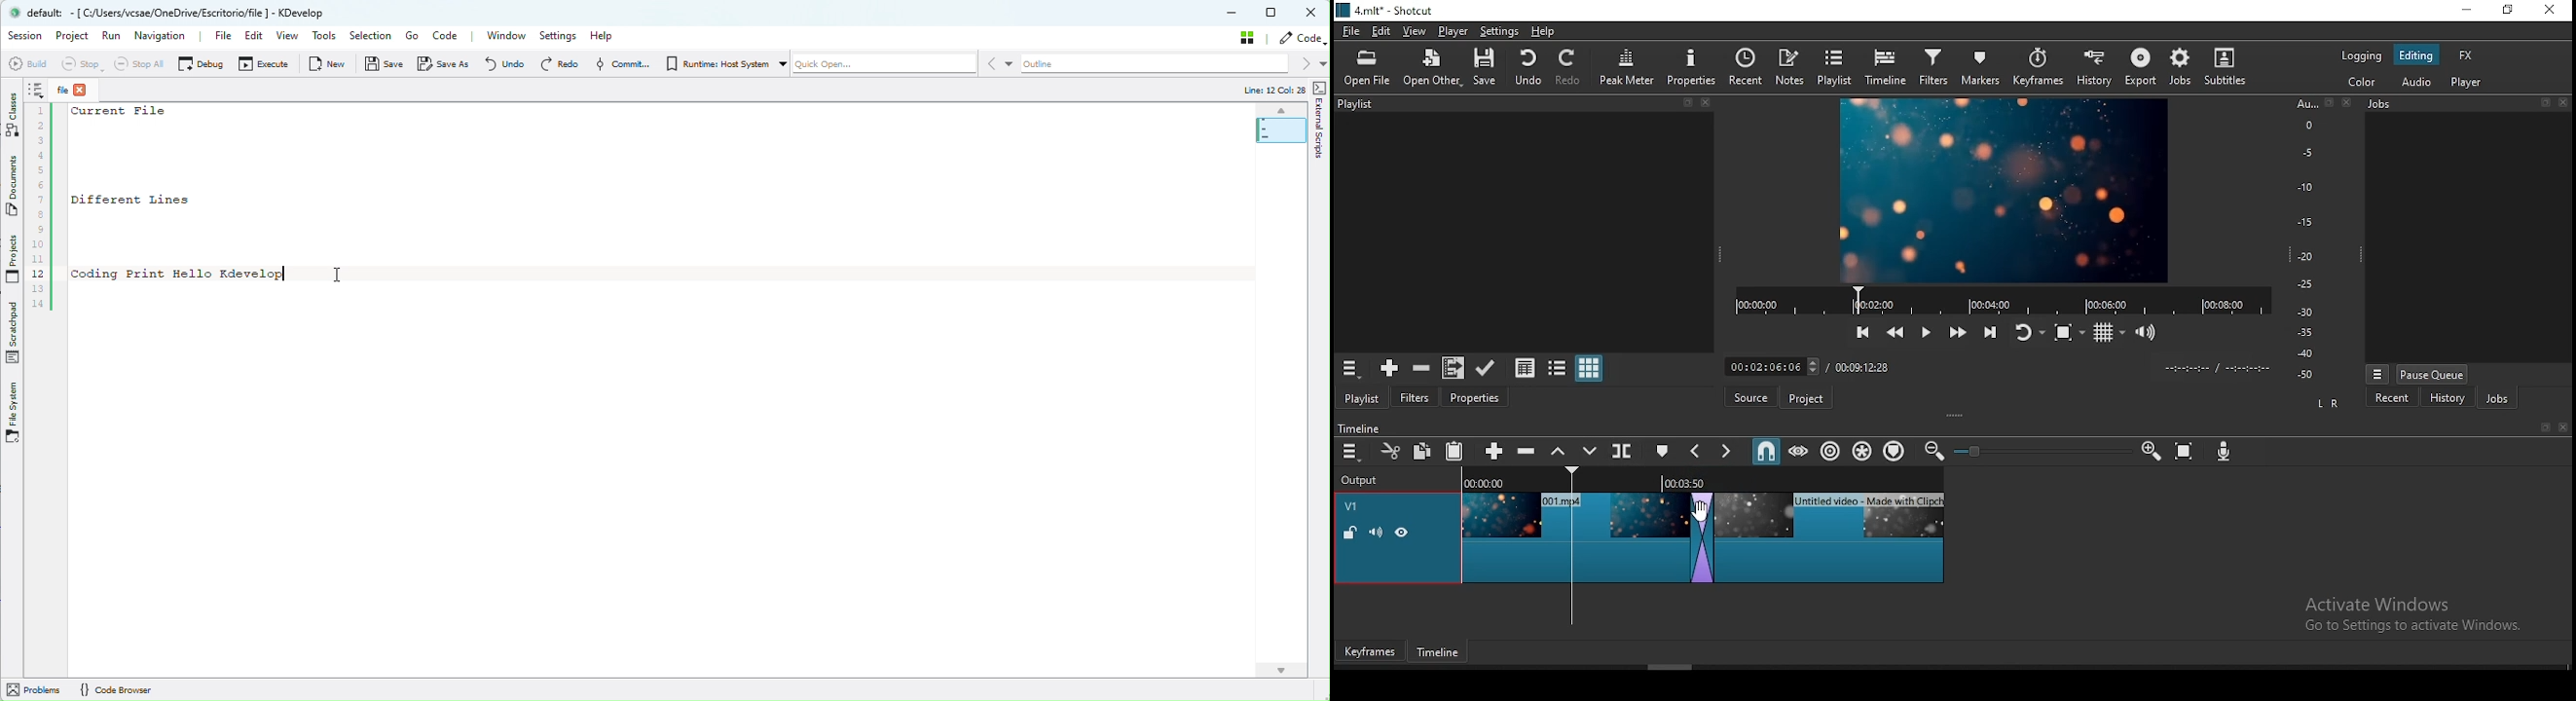 This screenshot has width=2576, height=728. I want to click on keyframes, so click(1370, 648).